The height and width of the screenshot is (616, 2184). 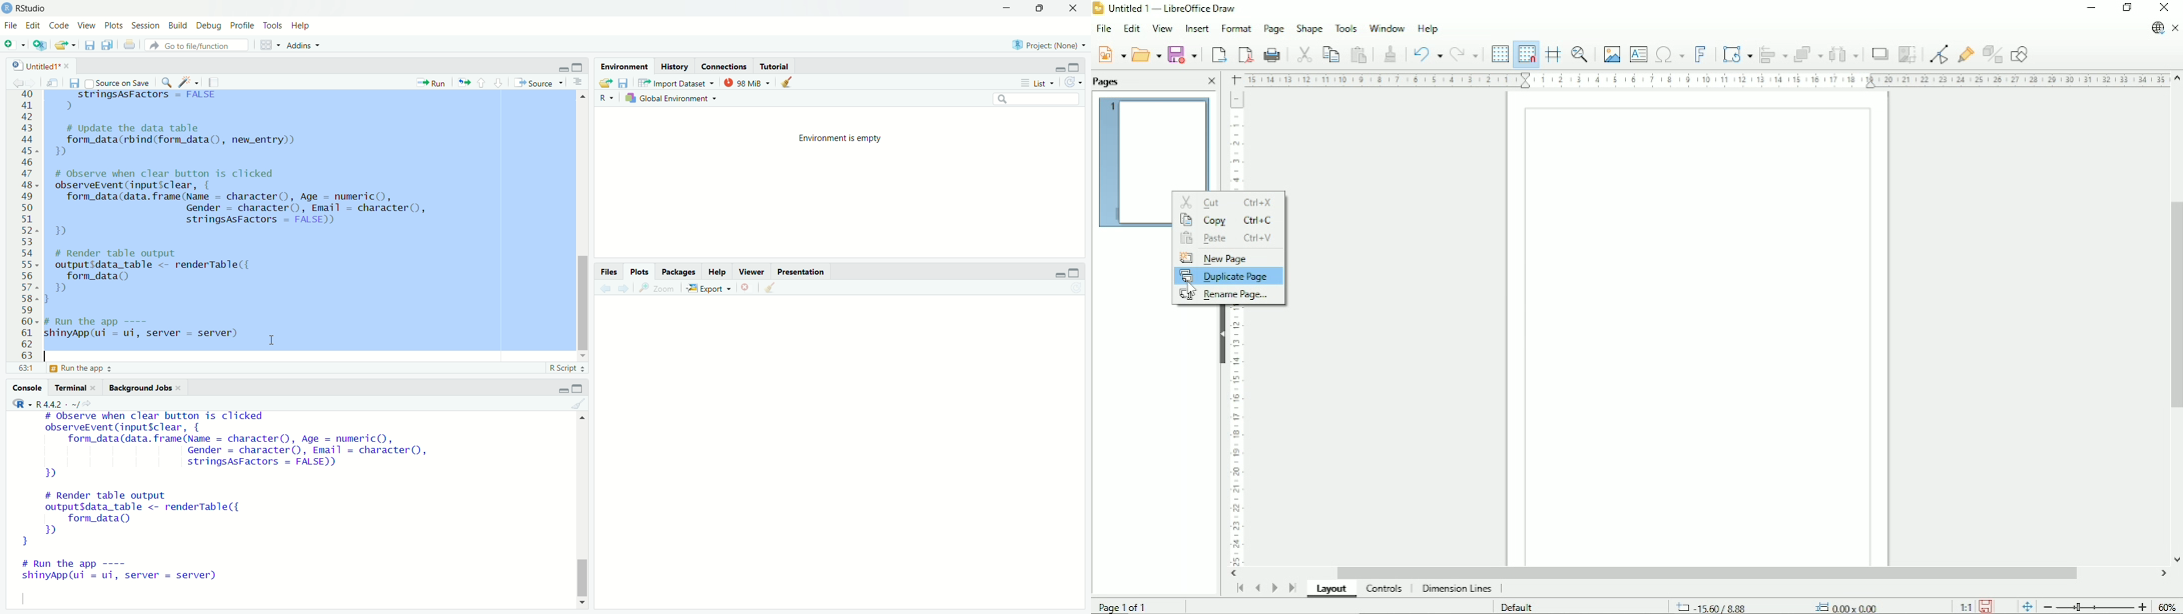 I want to click on code to run the app, so click(x=150, y=329).